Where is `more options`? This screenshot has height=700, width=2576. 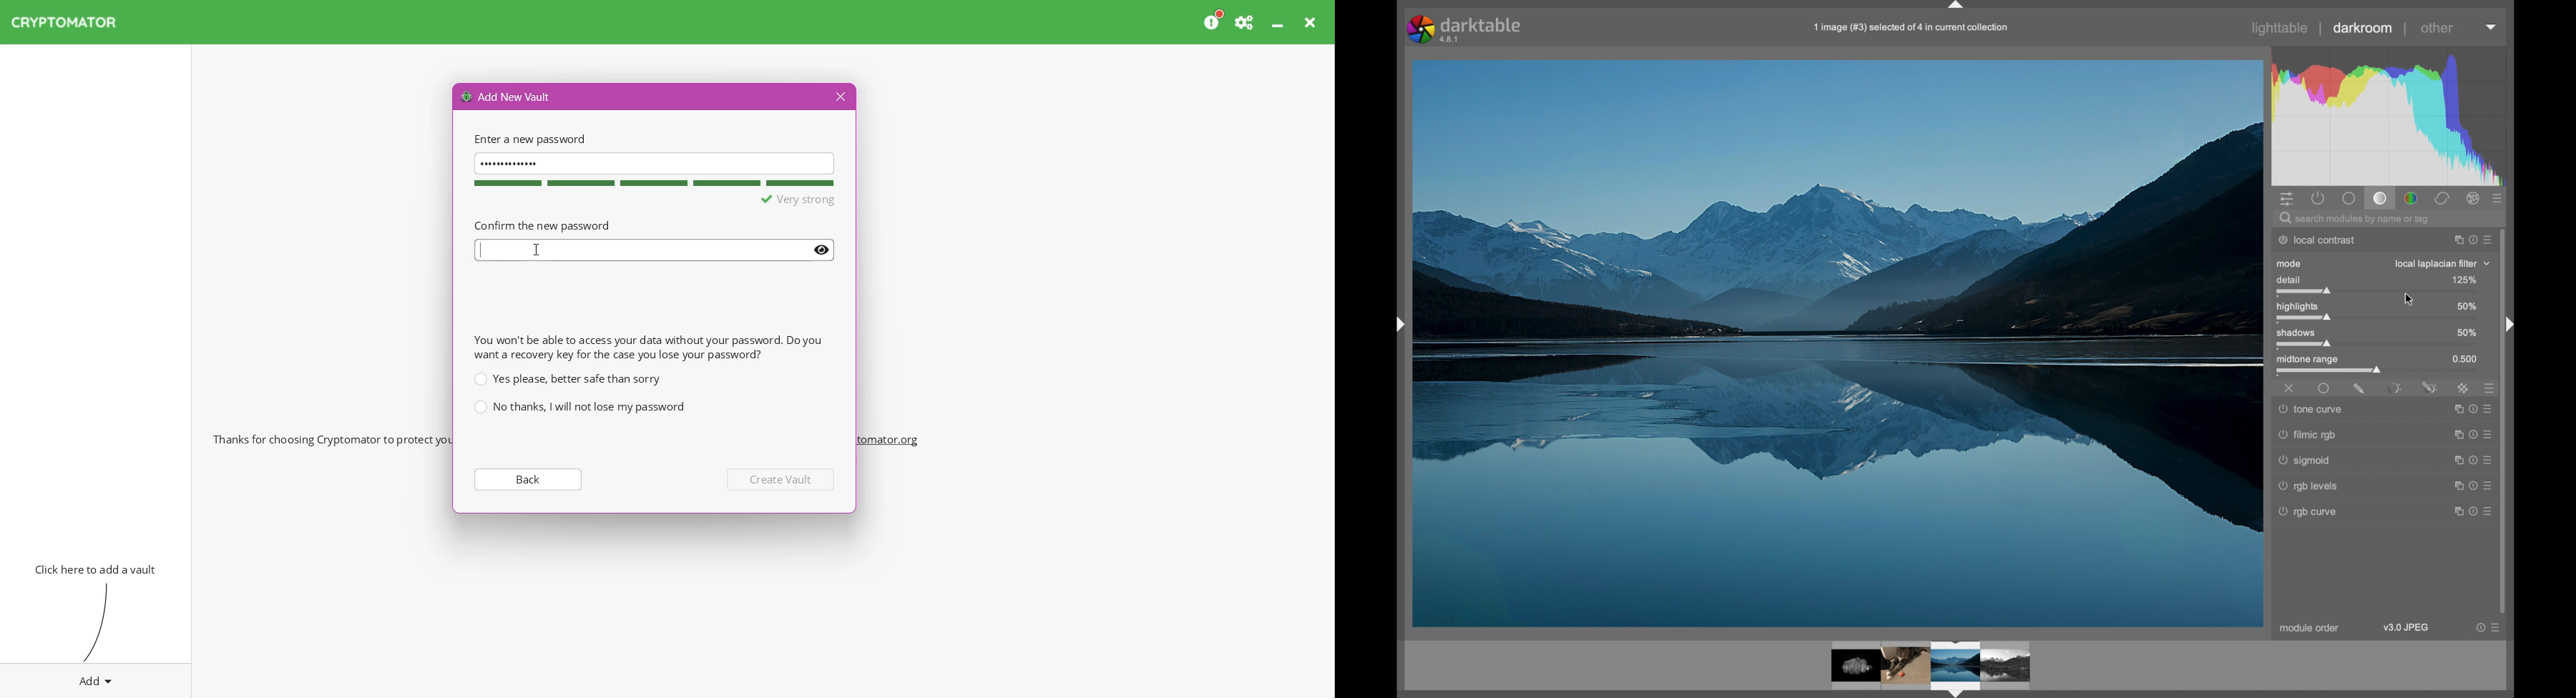
more options is located at coordinates (2472, 458).